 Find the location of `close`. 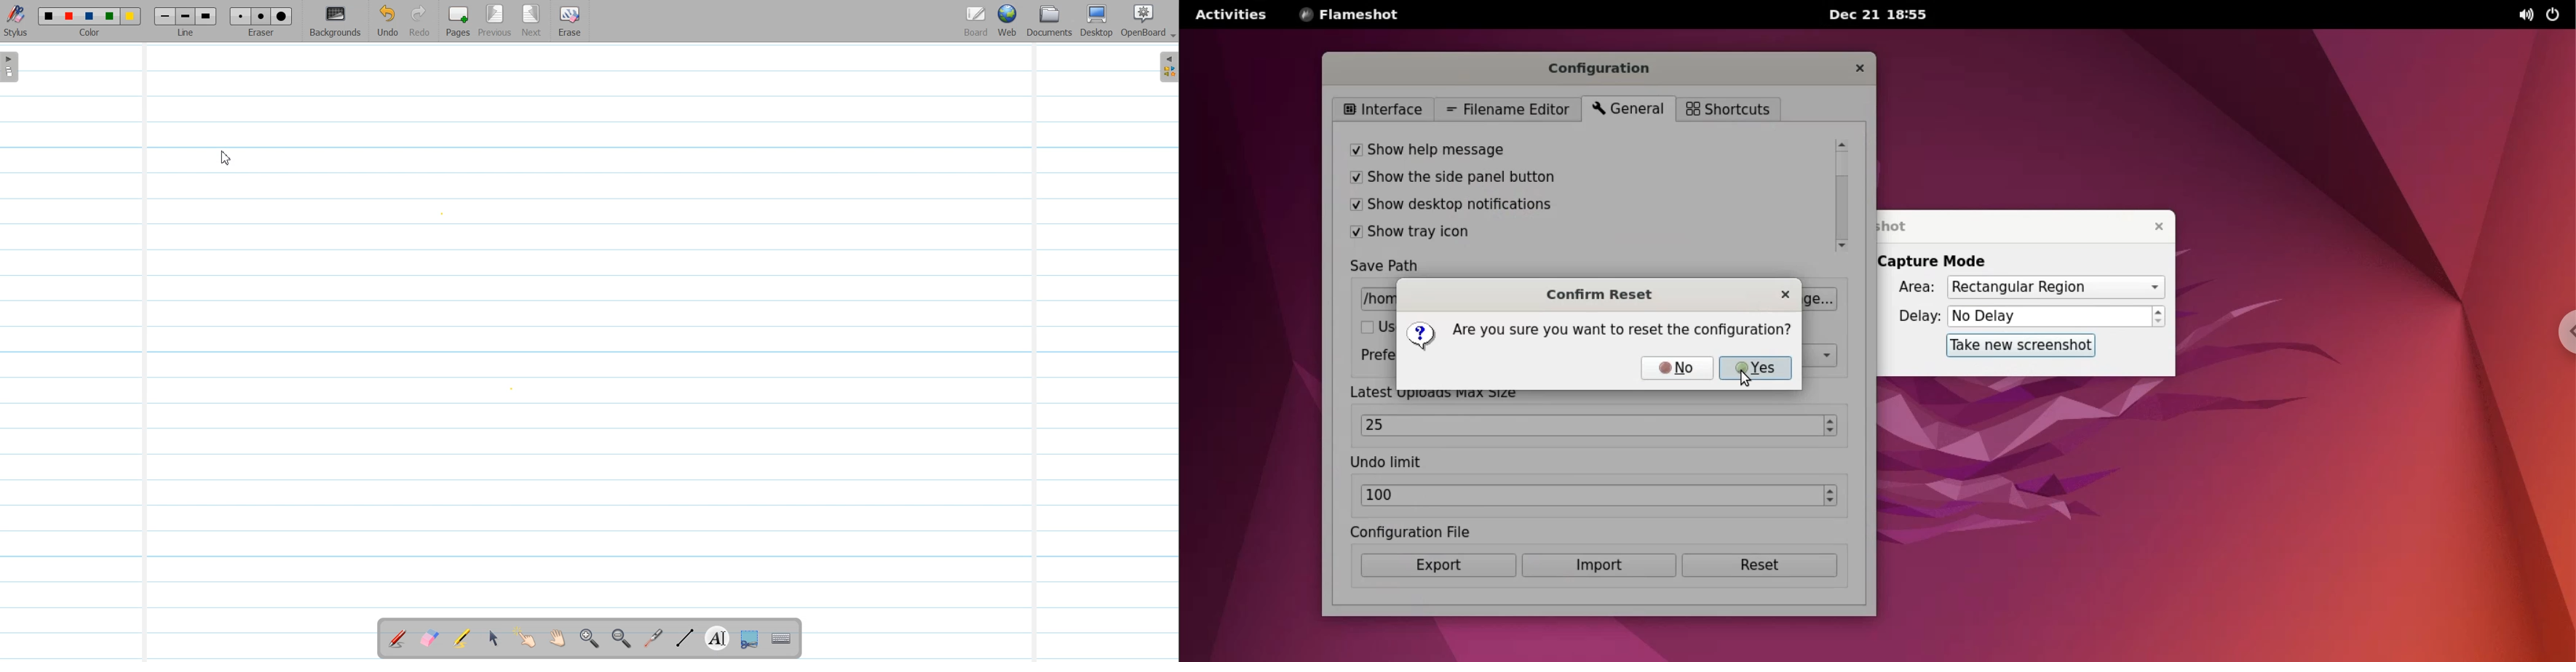

close is located at coordinates (2152, 226).